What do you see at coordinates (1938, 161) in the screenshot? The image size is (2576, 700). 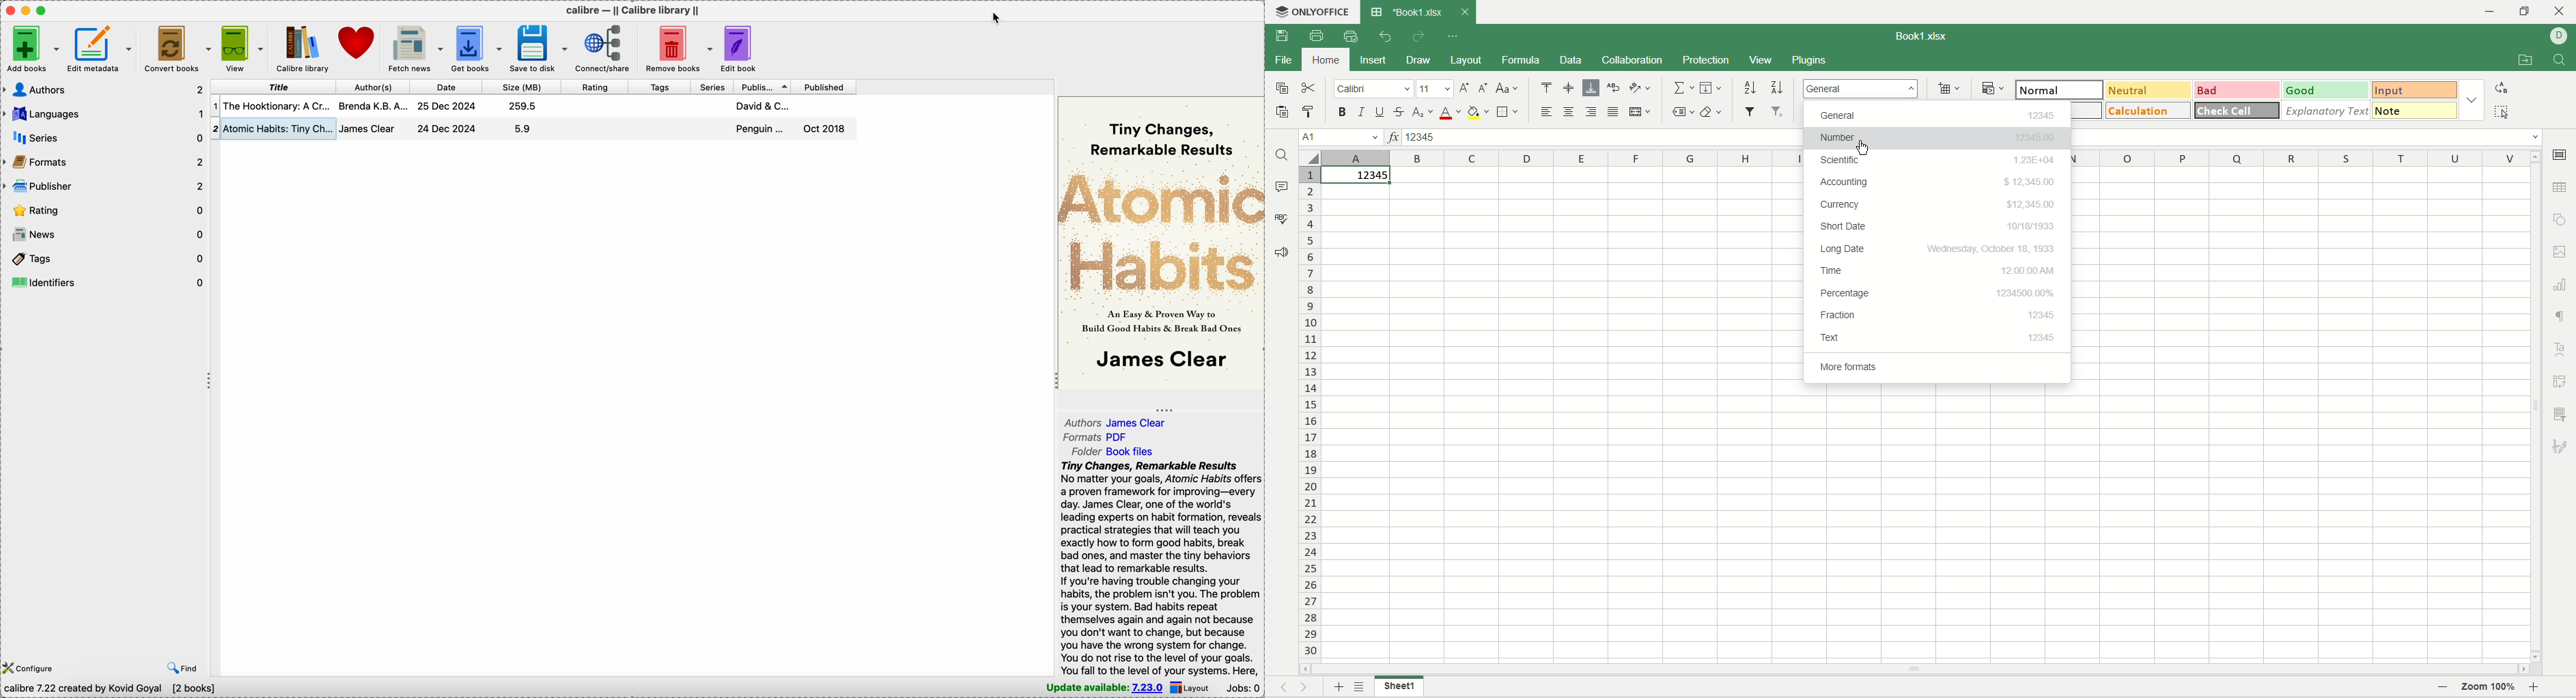 I see `scientific` at bounding box center [1938, 161].